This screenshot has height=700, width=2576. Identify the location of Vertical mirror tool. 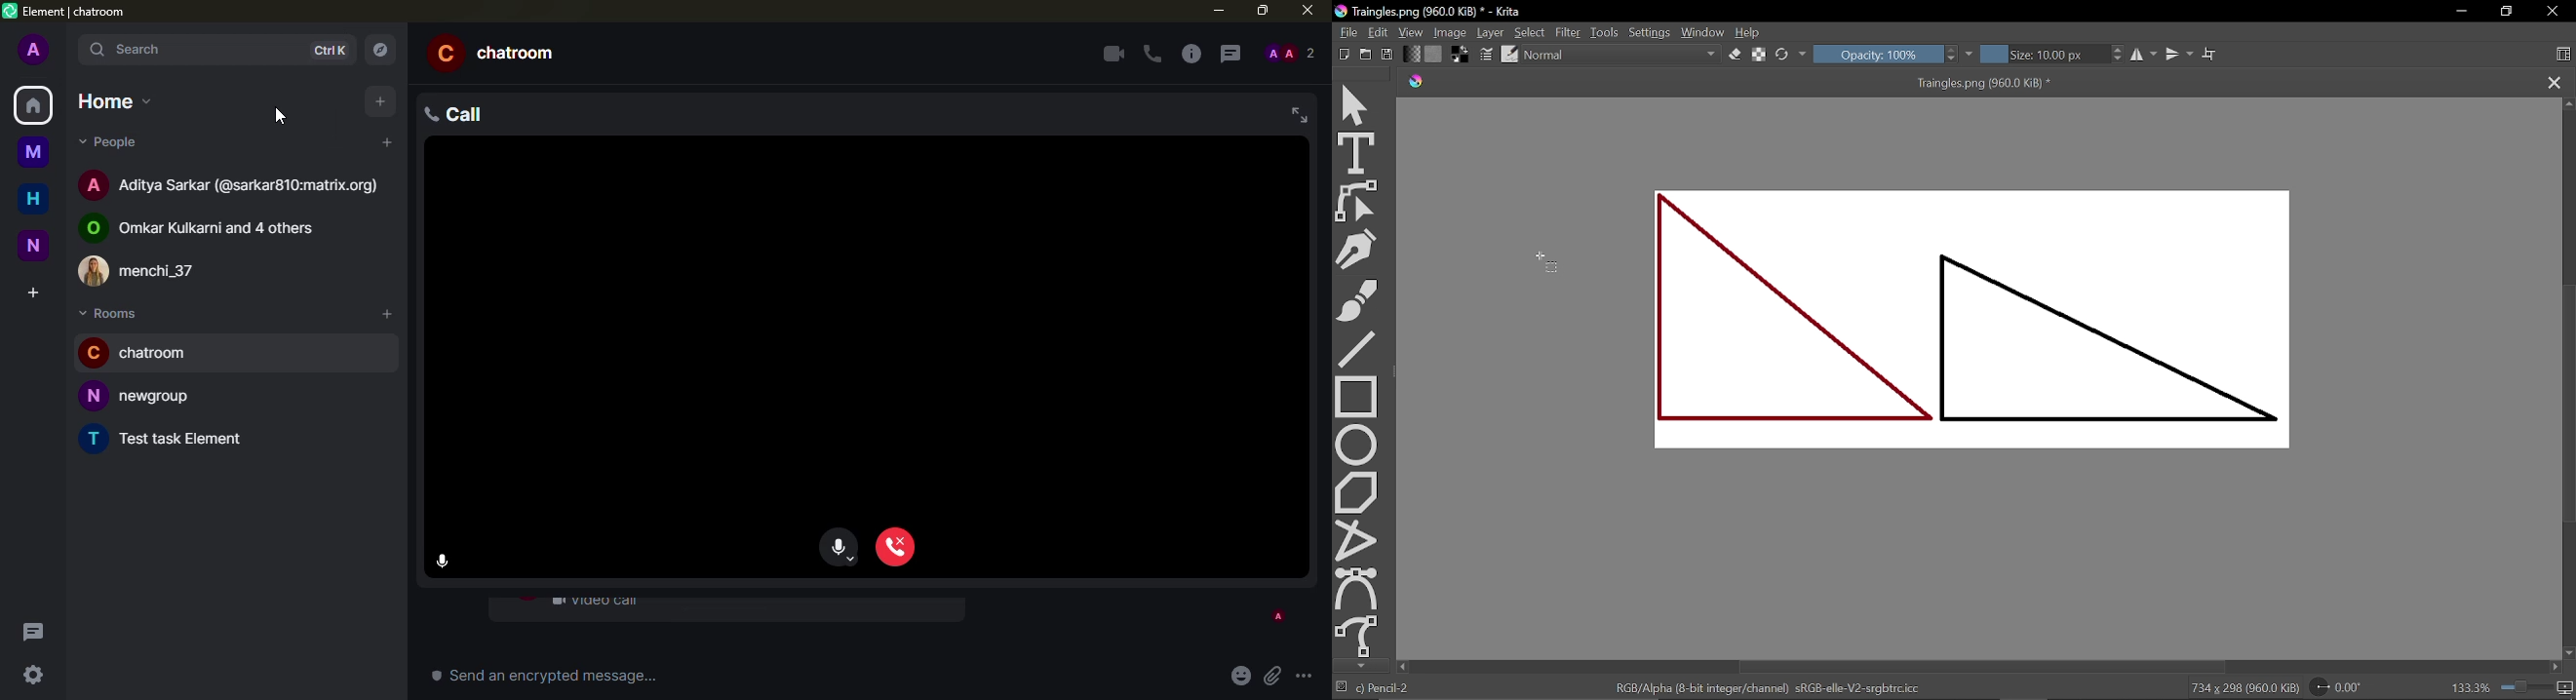
(2182, 54).